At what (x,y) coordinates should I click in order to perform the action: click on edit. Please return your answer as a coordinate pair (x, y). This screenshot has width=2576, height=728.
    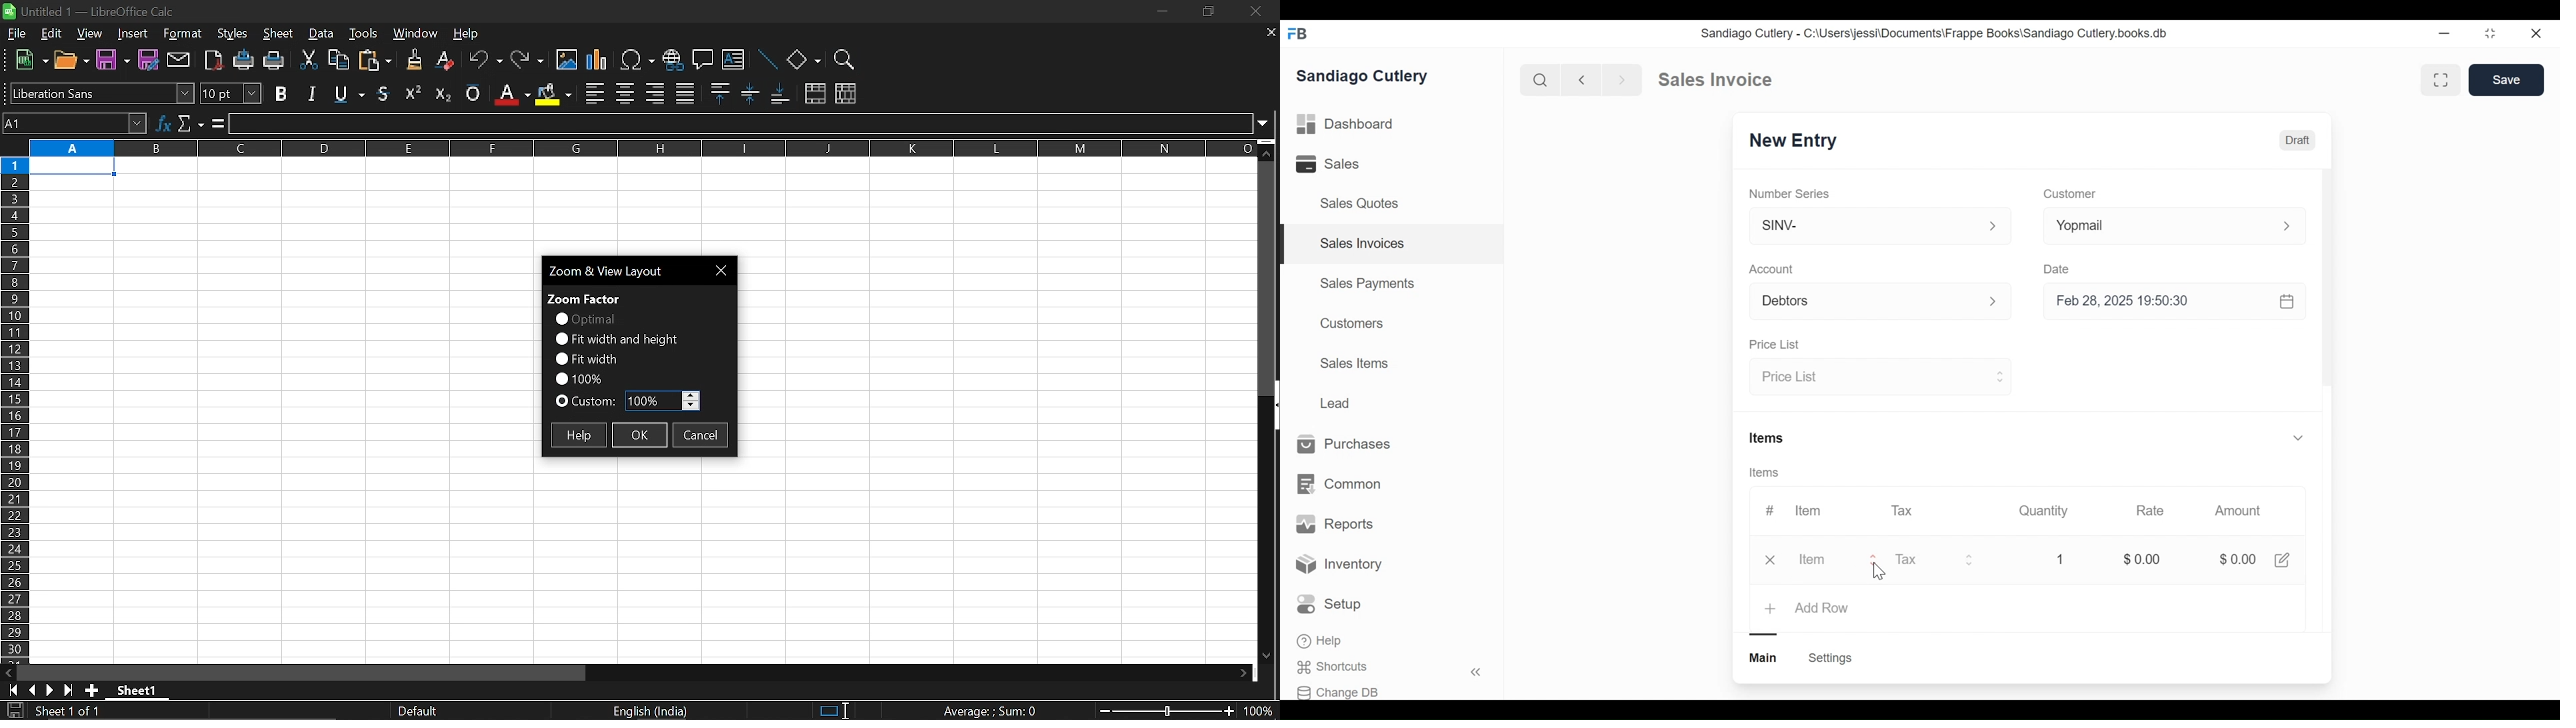
    Looking at the image, I should click on (51, 34).